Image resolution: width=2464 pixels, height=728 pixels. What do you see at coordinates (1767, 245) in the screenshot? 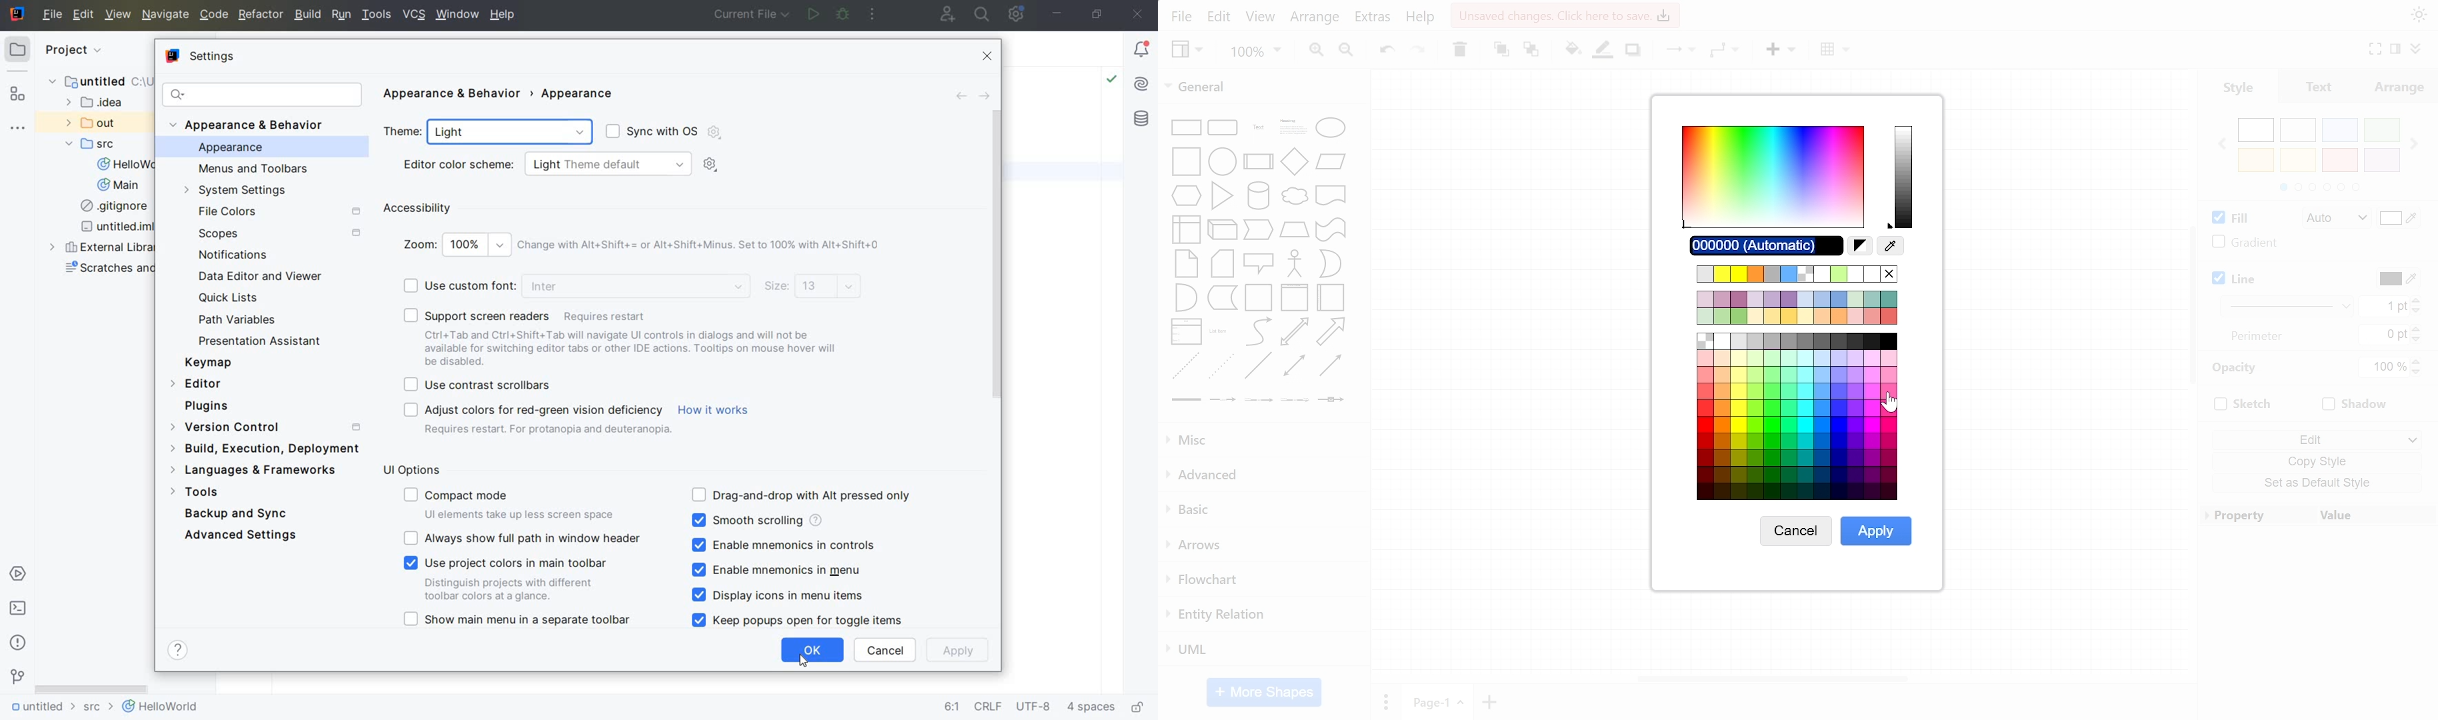
I see `Current color` at bounding box center [1767, 245].